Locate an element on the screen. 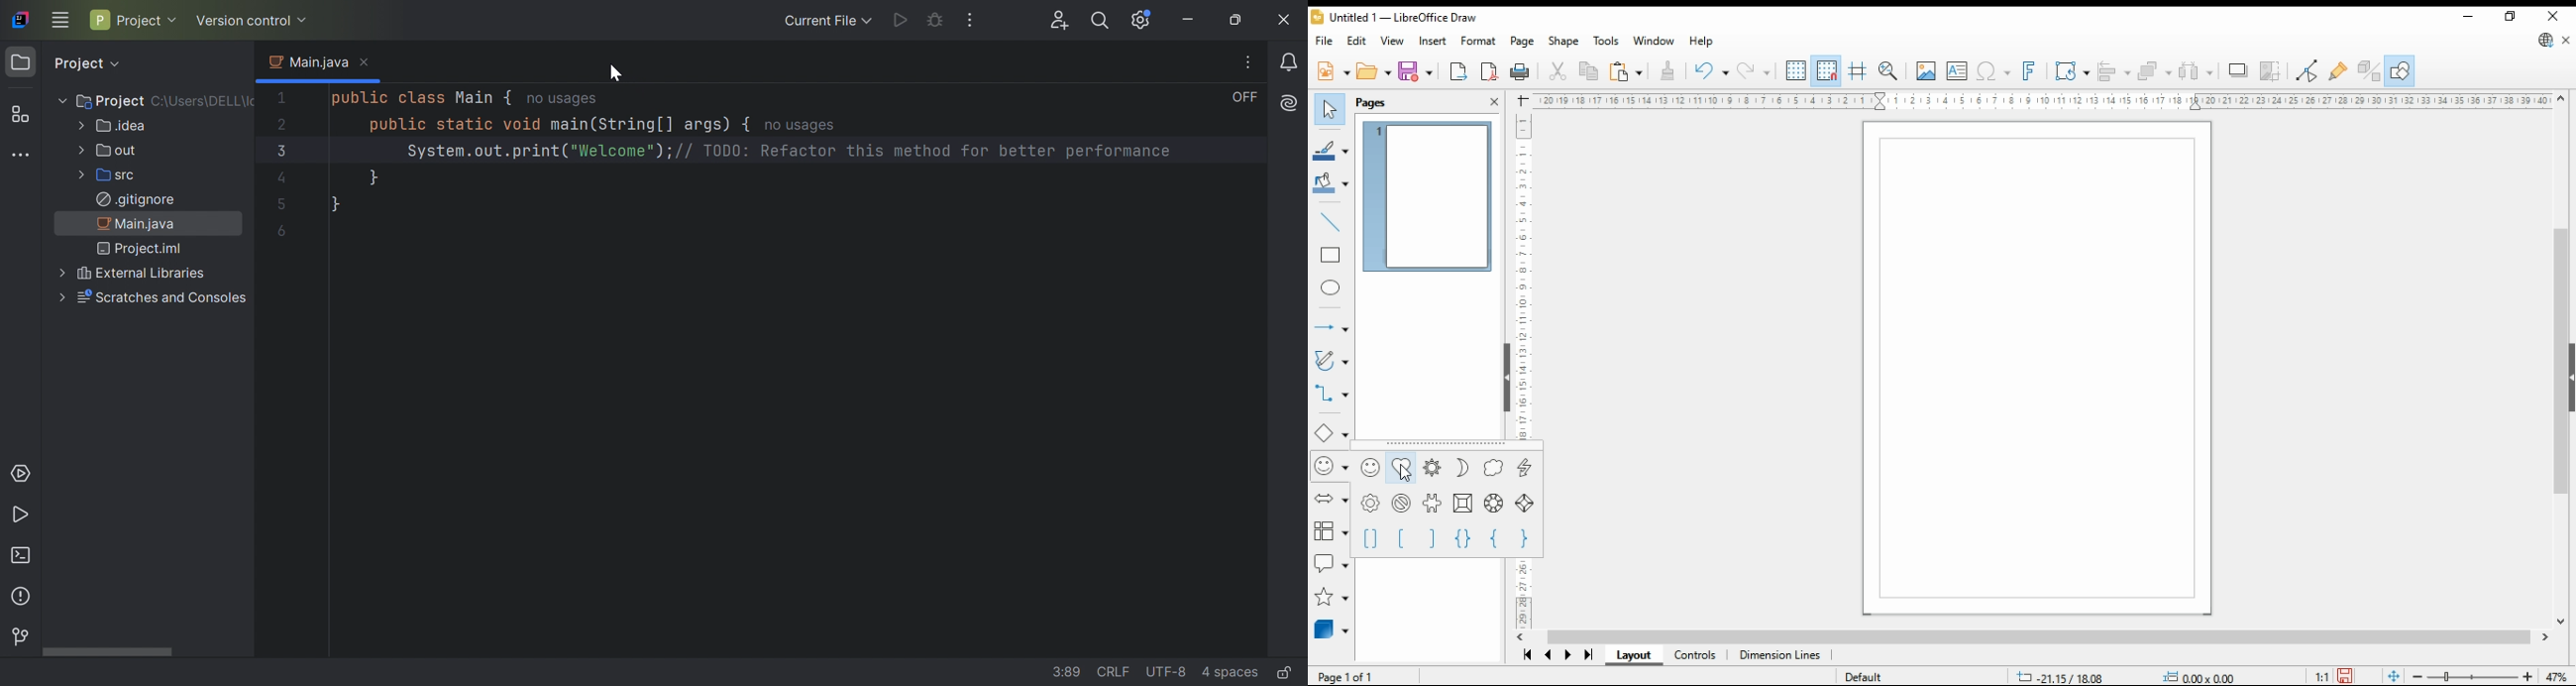 Image resolution: width=2576 pixels, height=700 pixels. save 1"1 is located at coordinates (2330, 671).